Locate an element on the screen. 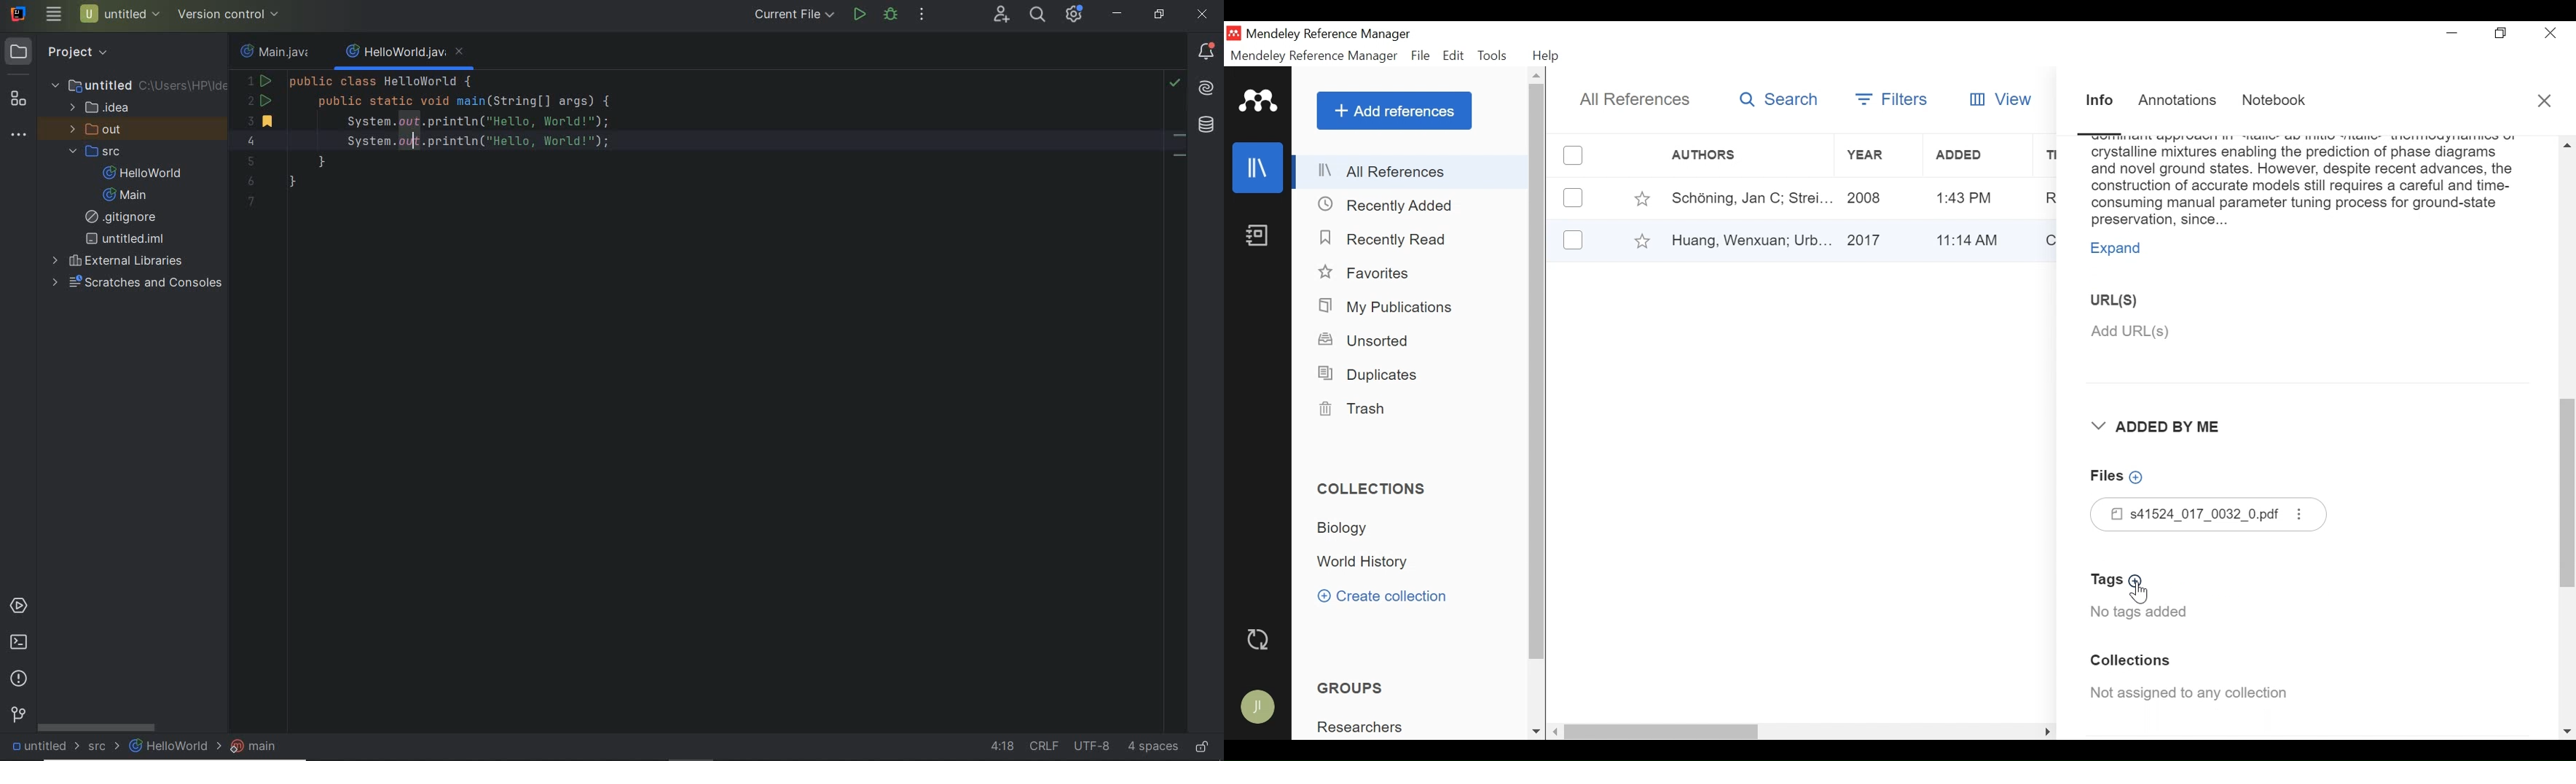  Cursor is located at coordinates (2138, 591).